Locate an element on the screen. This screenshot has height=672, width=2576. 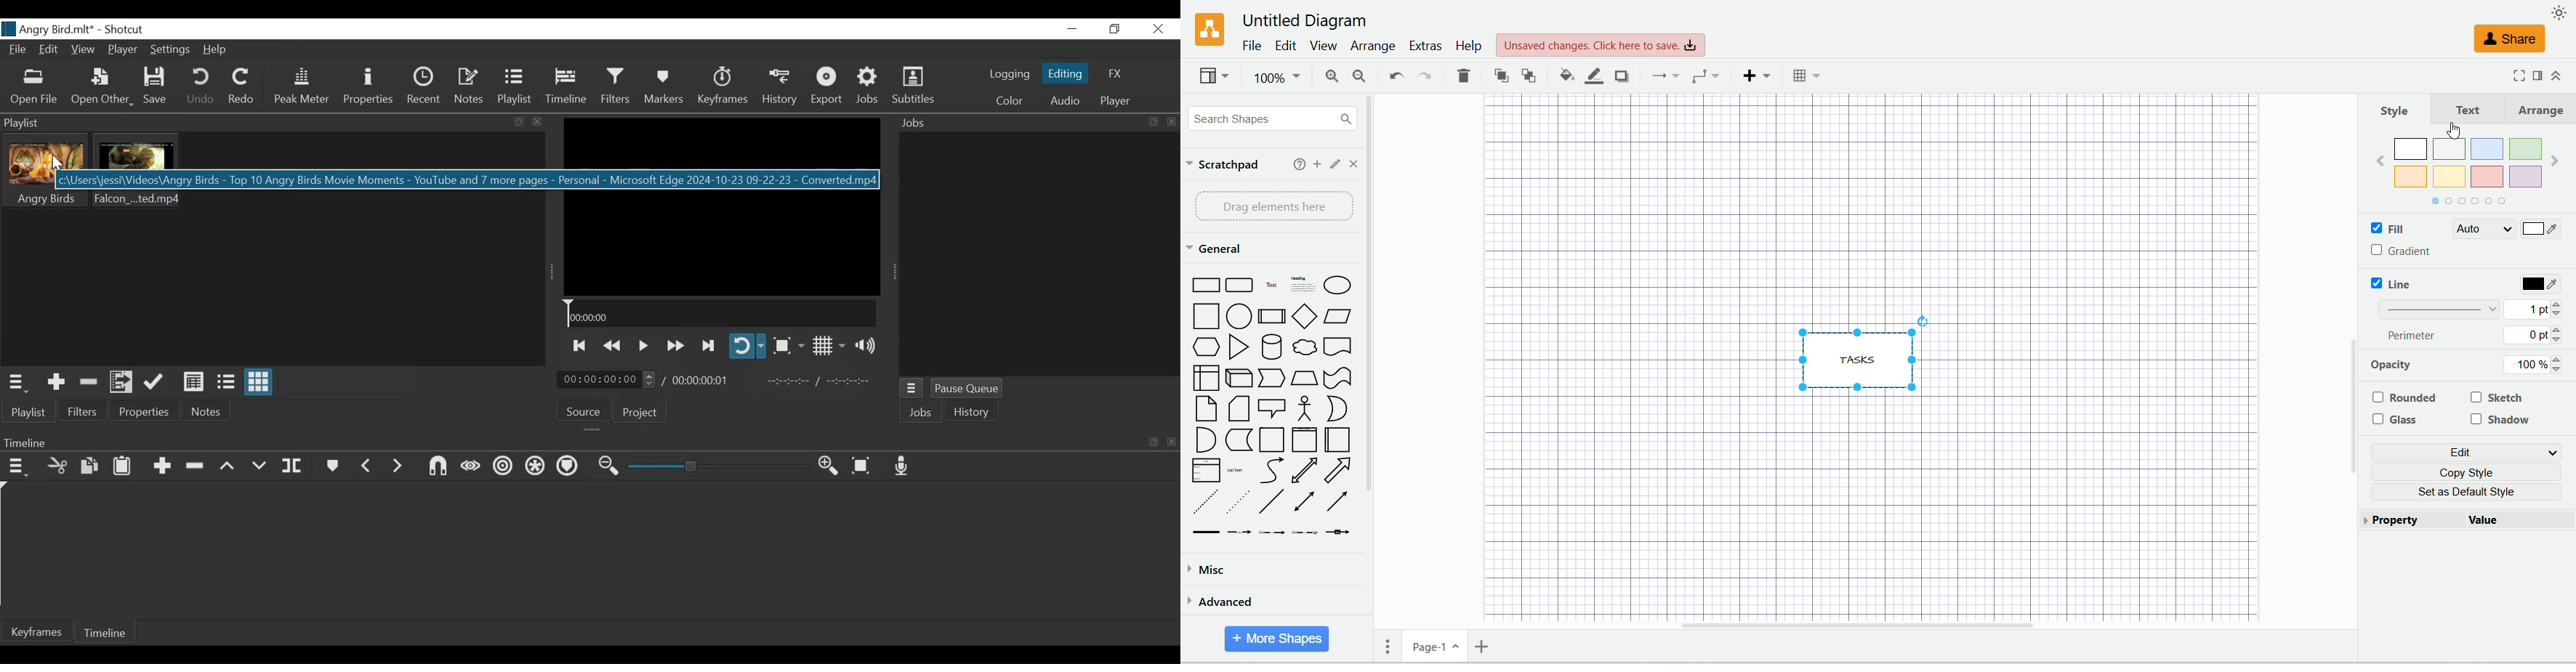
Internal Storage is located at coordinates (1205, 377).